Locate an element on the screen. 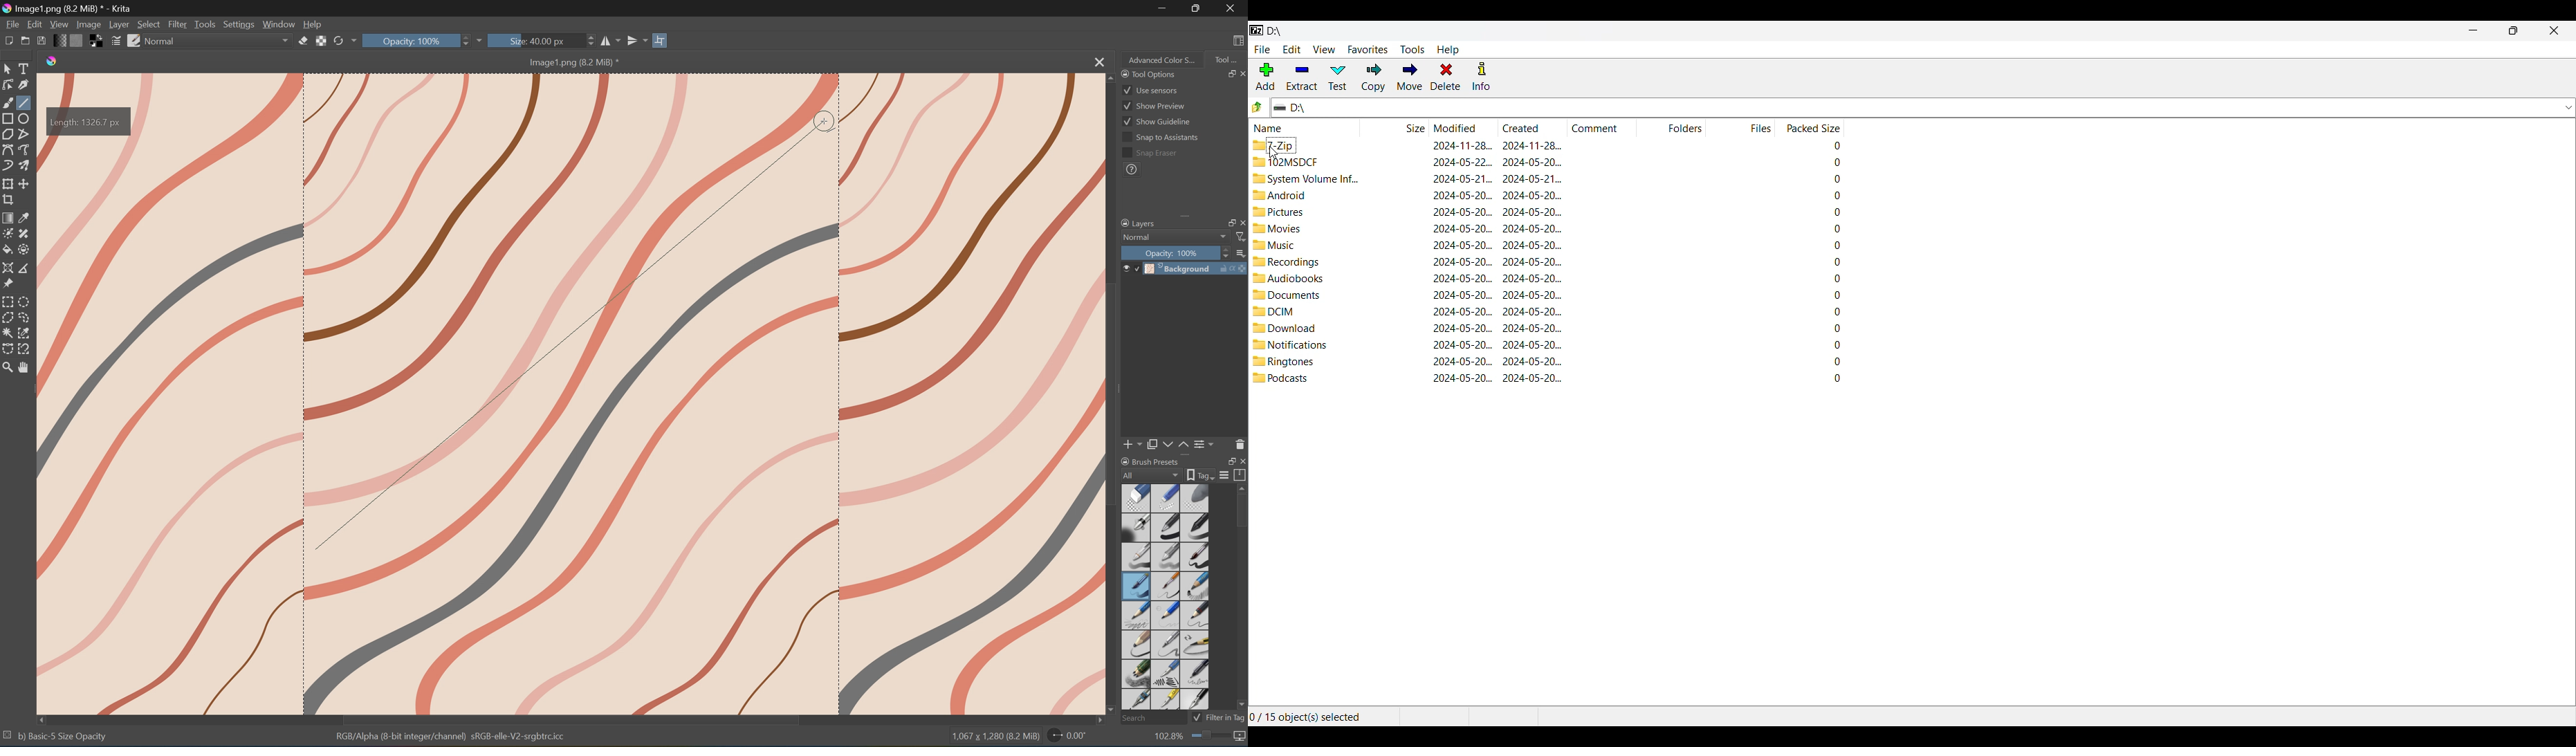 The image size is (2576, 756). created date & time is located at coordinates (1532, 328).